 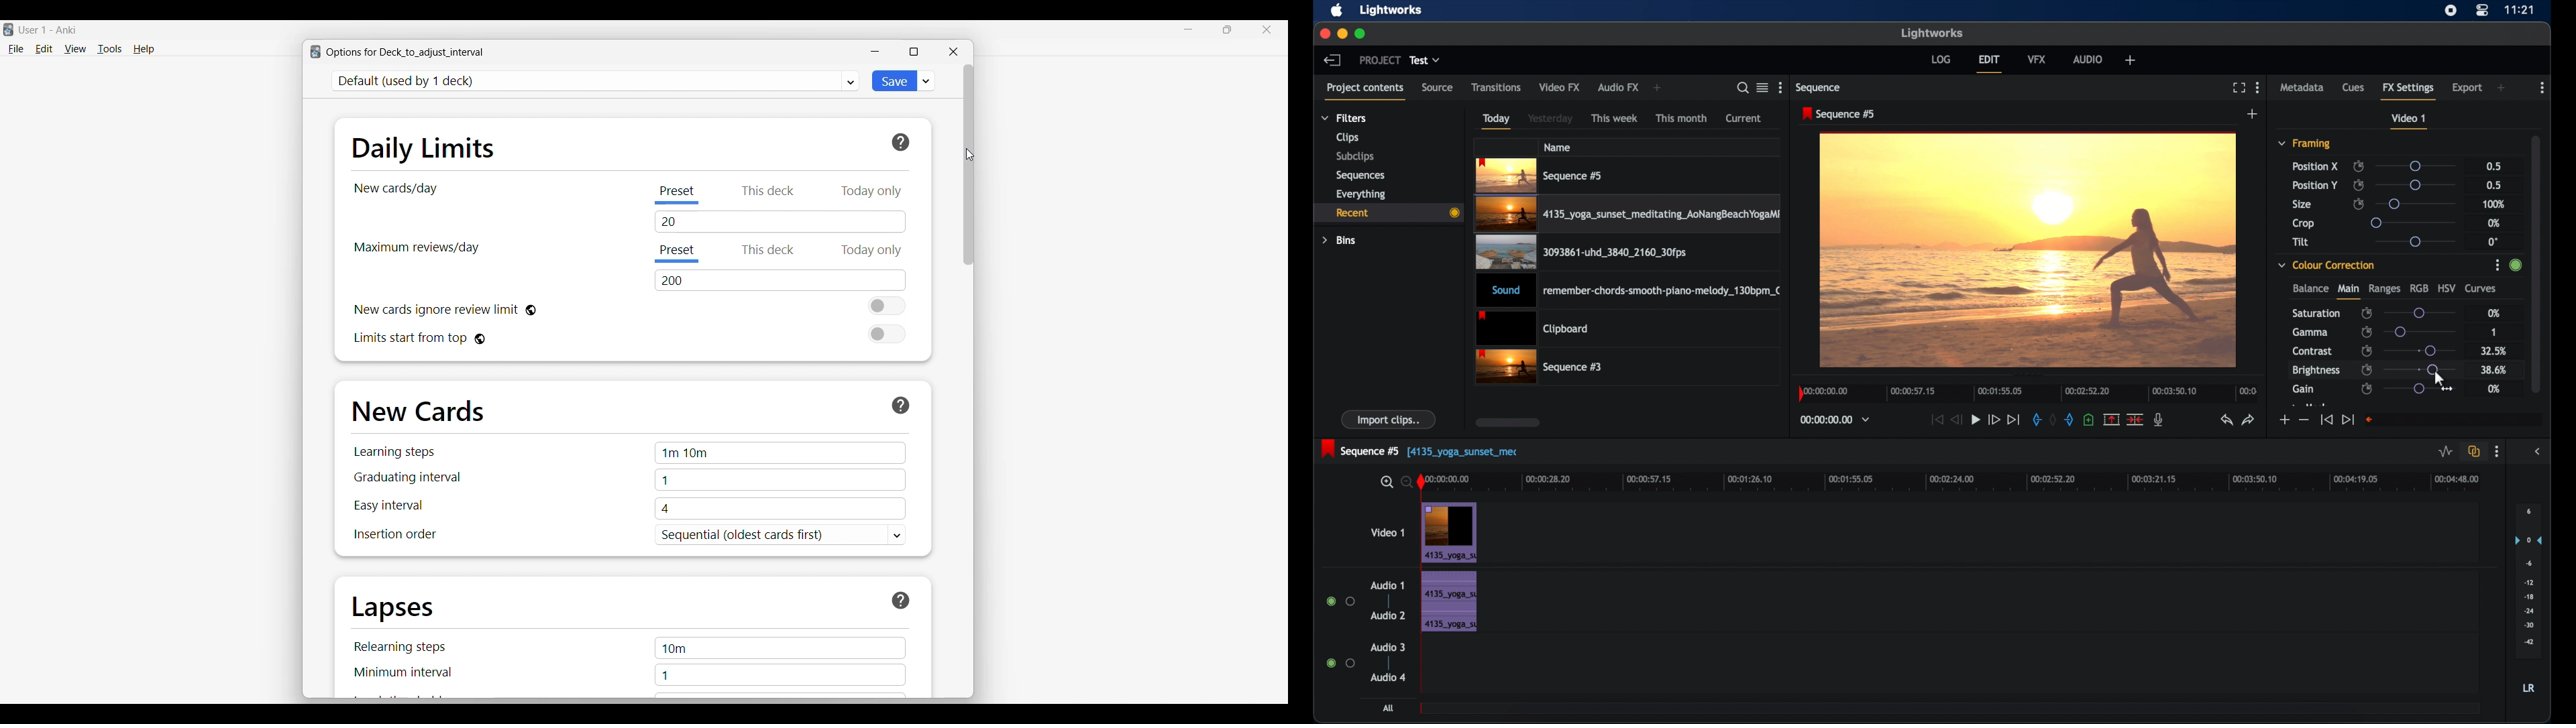 I want to click on radio button, so click(x=1340, y=662).